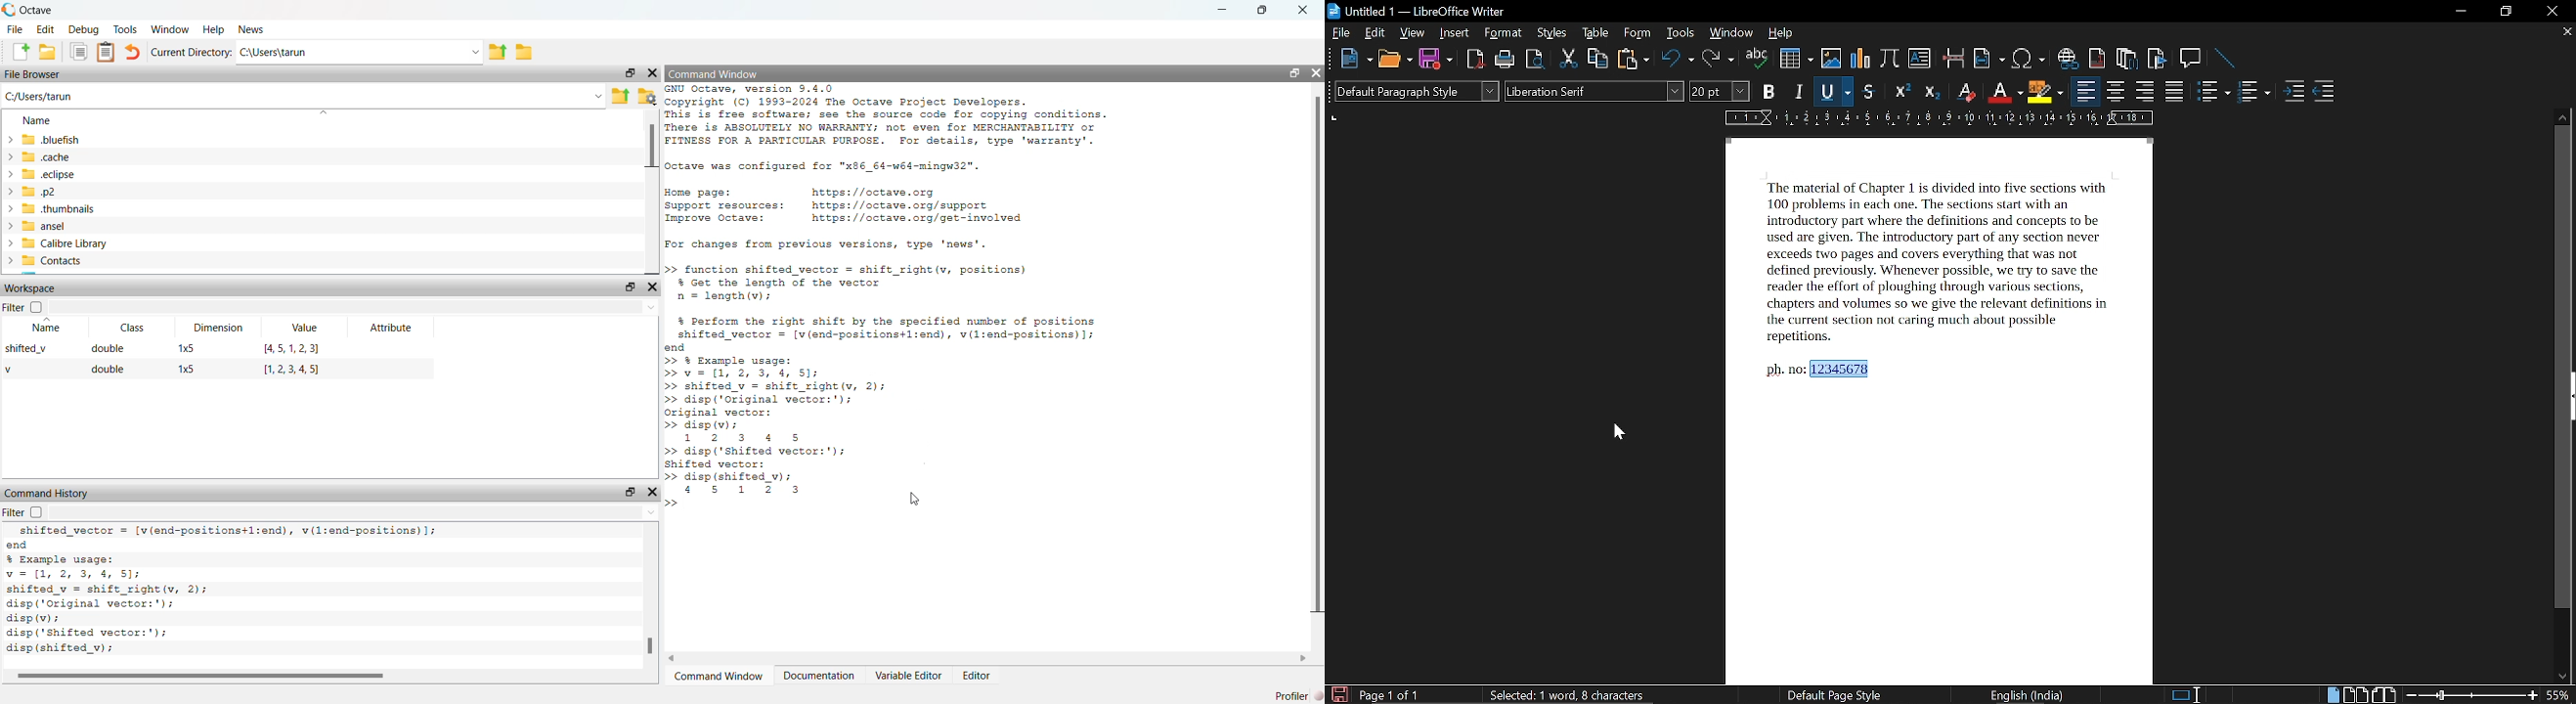 The width and height of the screenshot is (2576, 728). I want to click on page 1 of 1, so click(1390, 696).